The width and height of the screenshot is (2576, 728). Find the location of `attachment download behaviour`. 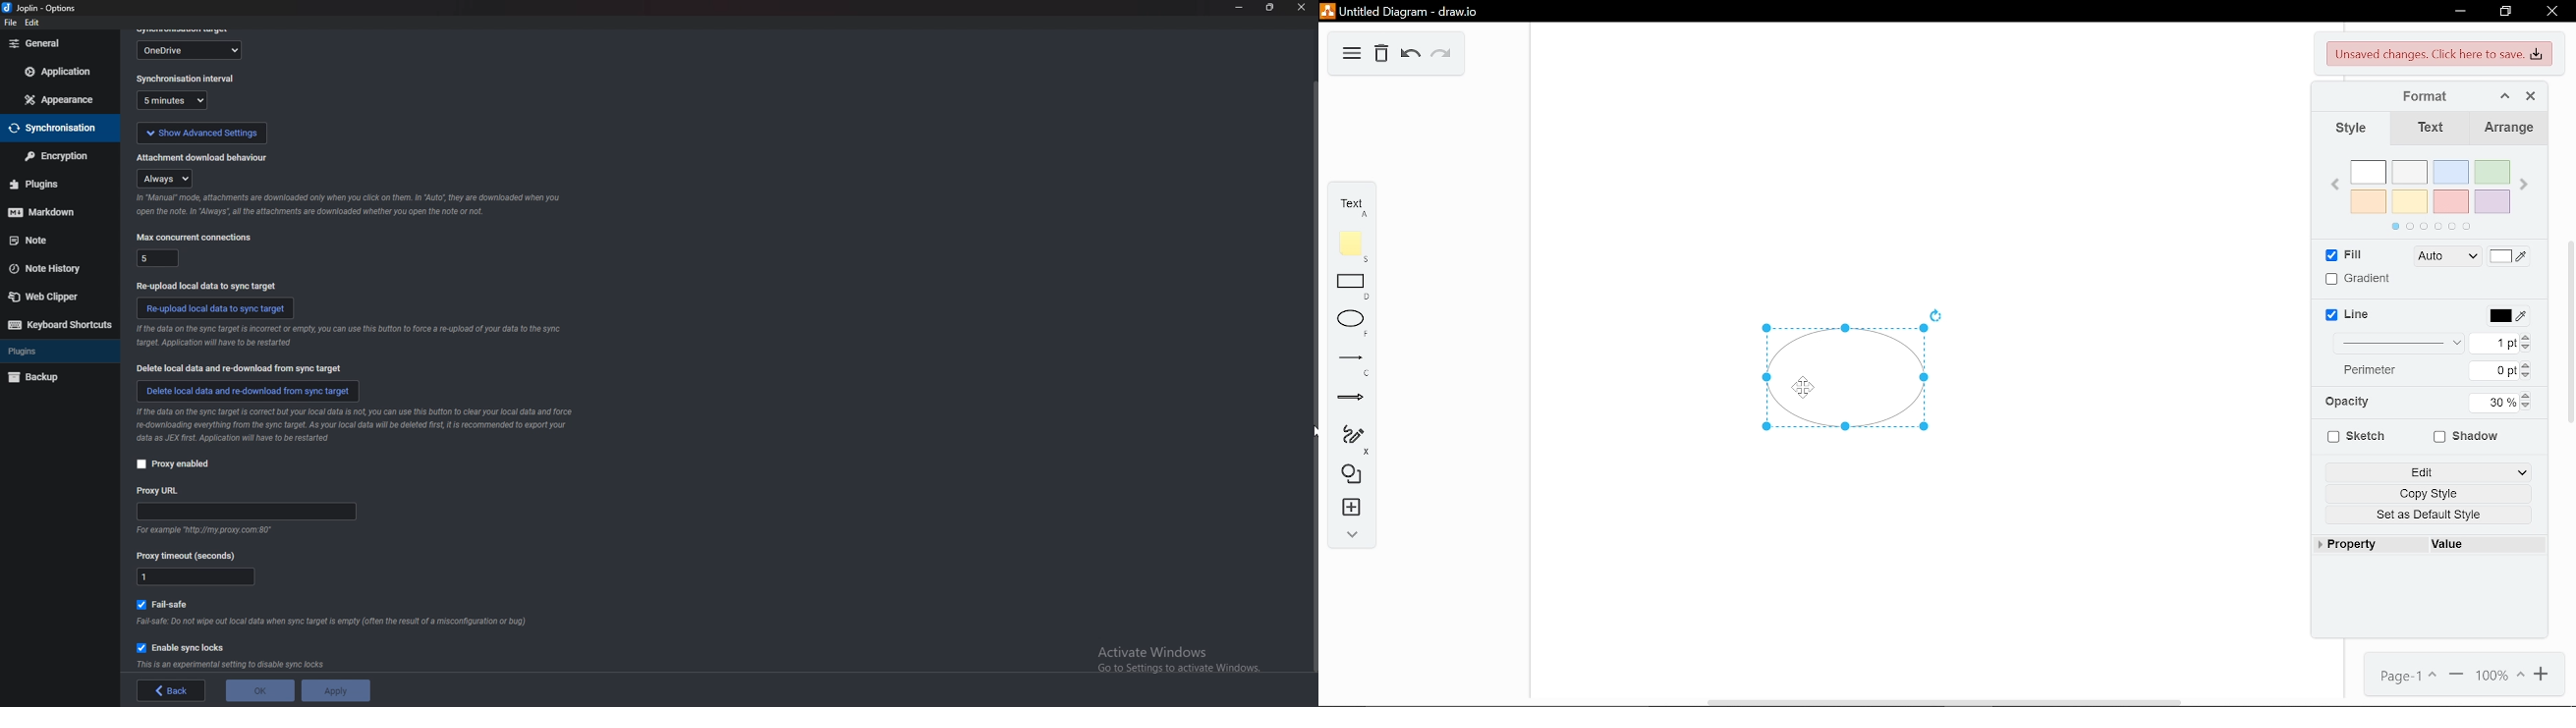

attachment download behaviour is located at coordinates (203, 156).